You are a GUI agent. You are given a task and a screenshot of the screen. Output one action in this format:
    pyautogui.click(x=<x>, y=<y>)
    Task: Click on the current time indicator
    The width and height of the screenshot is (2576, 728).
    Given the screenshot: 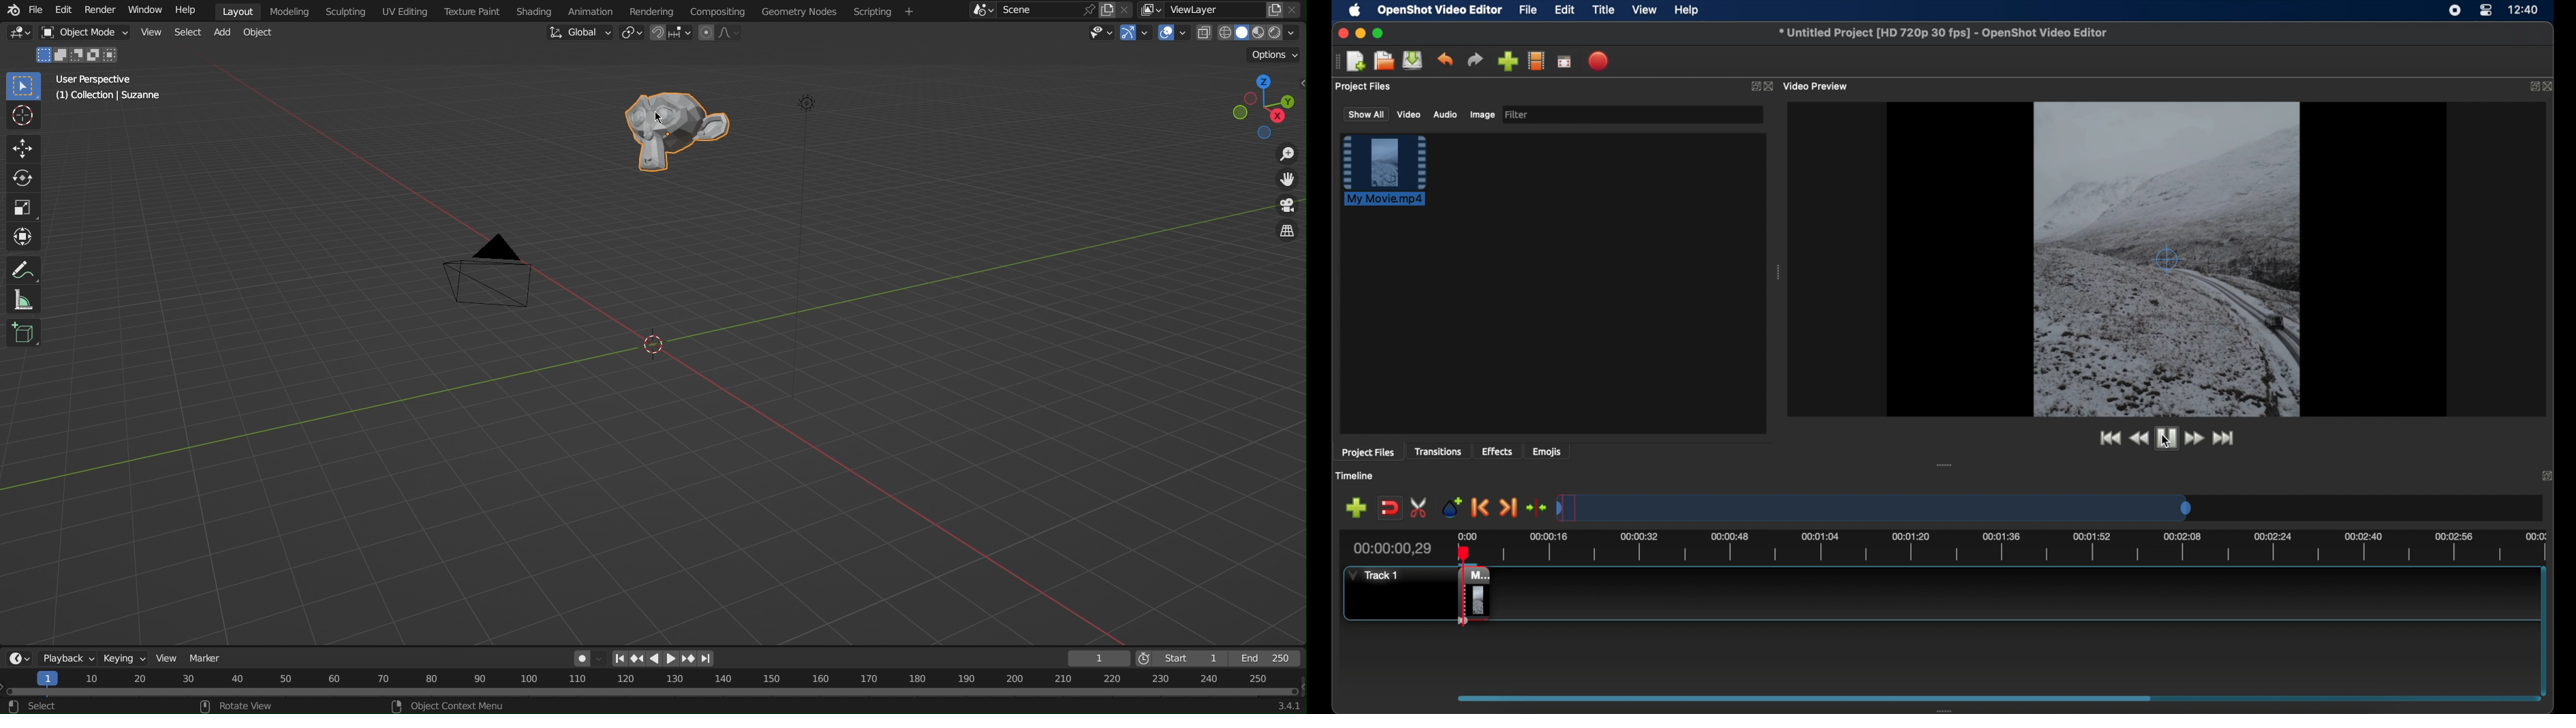 What is the action you would take?
    pyautogui.click(x=1393, y=549)
    